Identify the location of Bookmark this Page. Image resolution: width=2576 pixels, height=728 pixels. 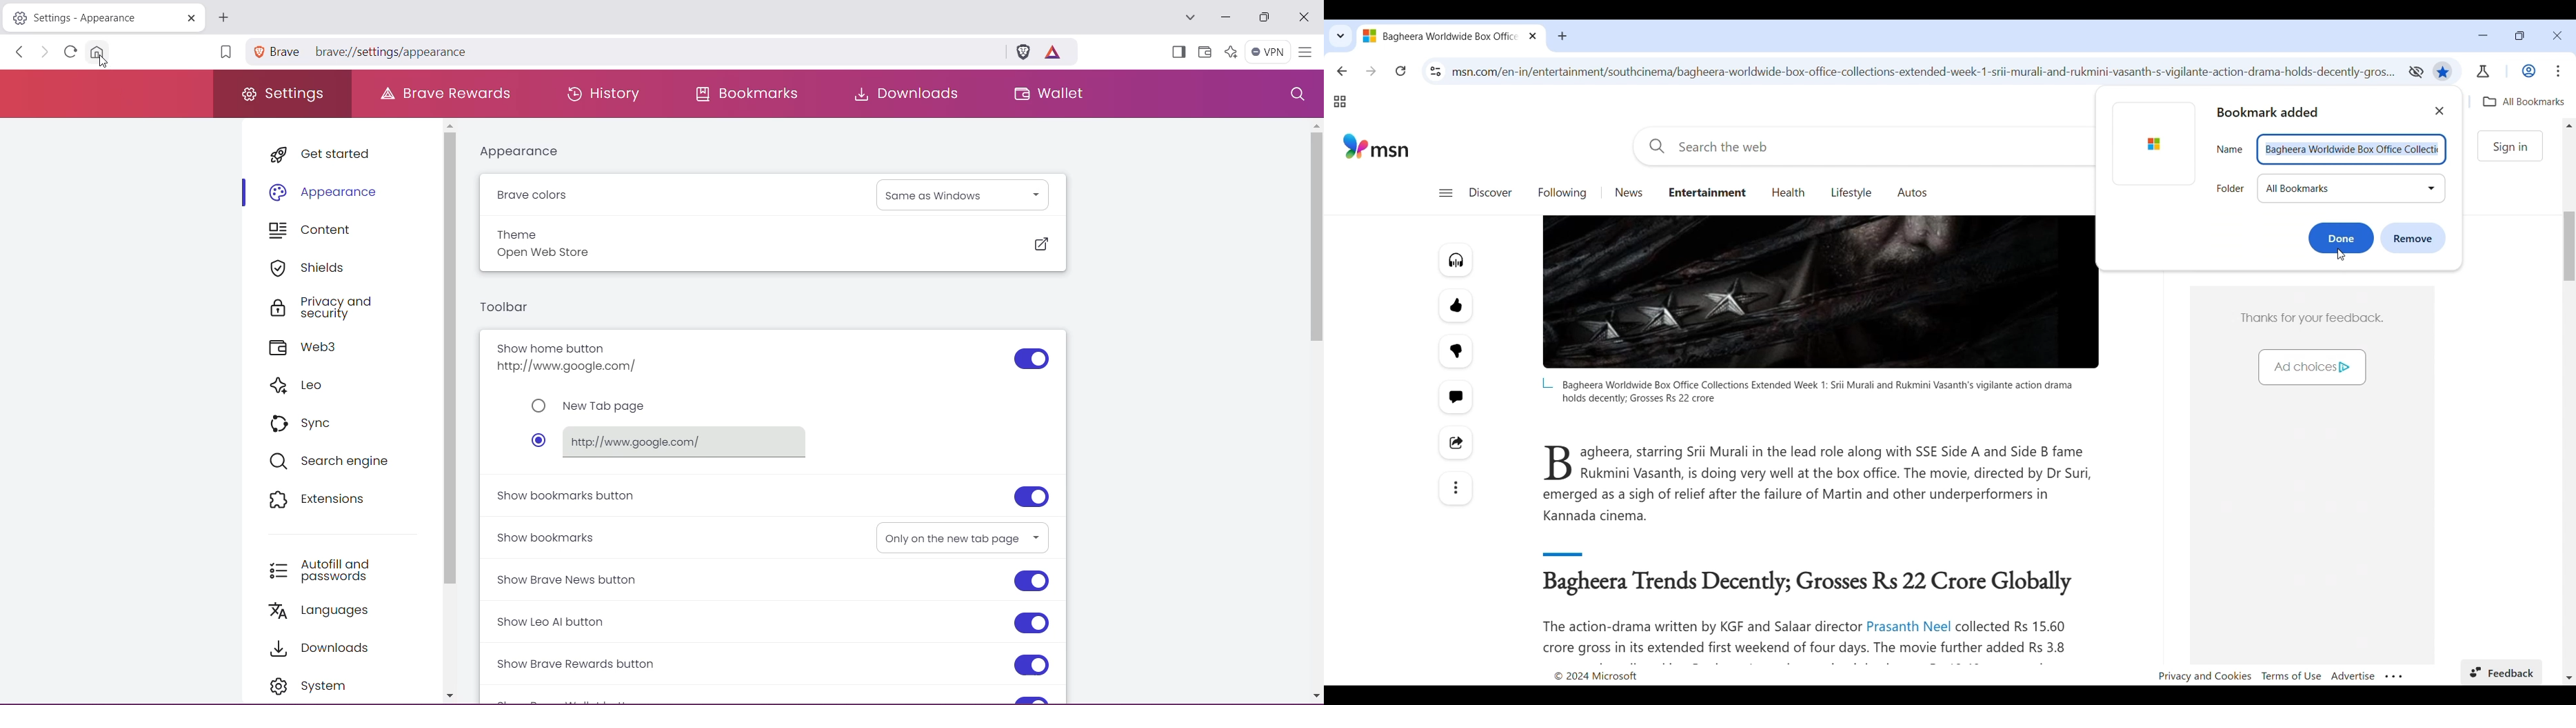
(224, 54).